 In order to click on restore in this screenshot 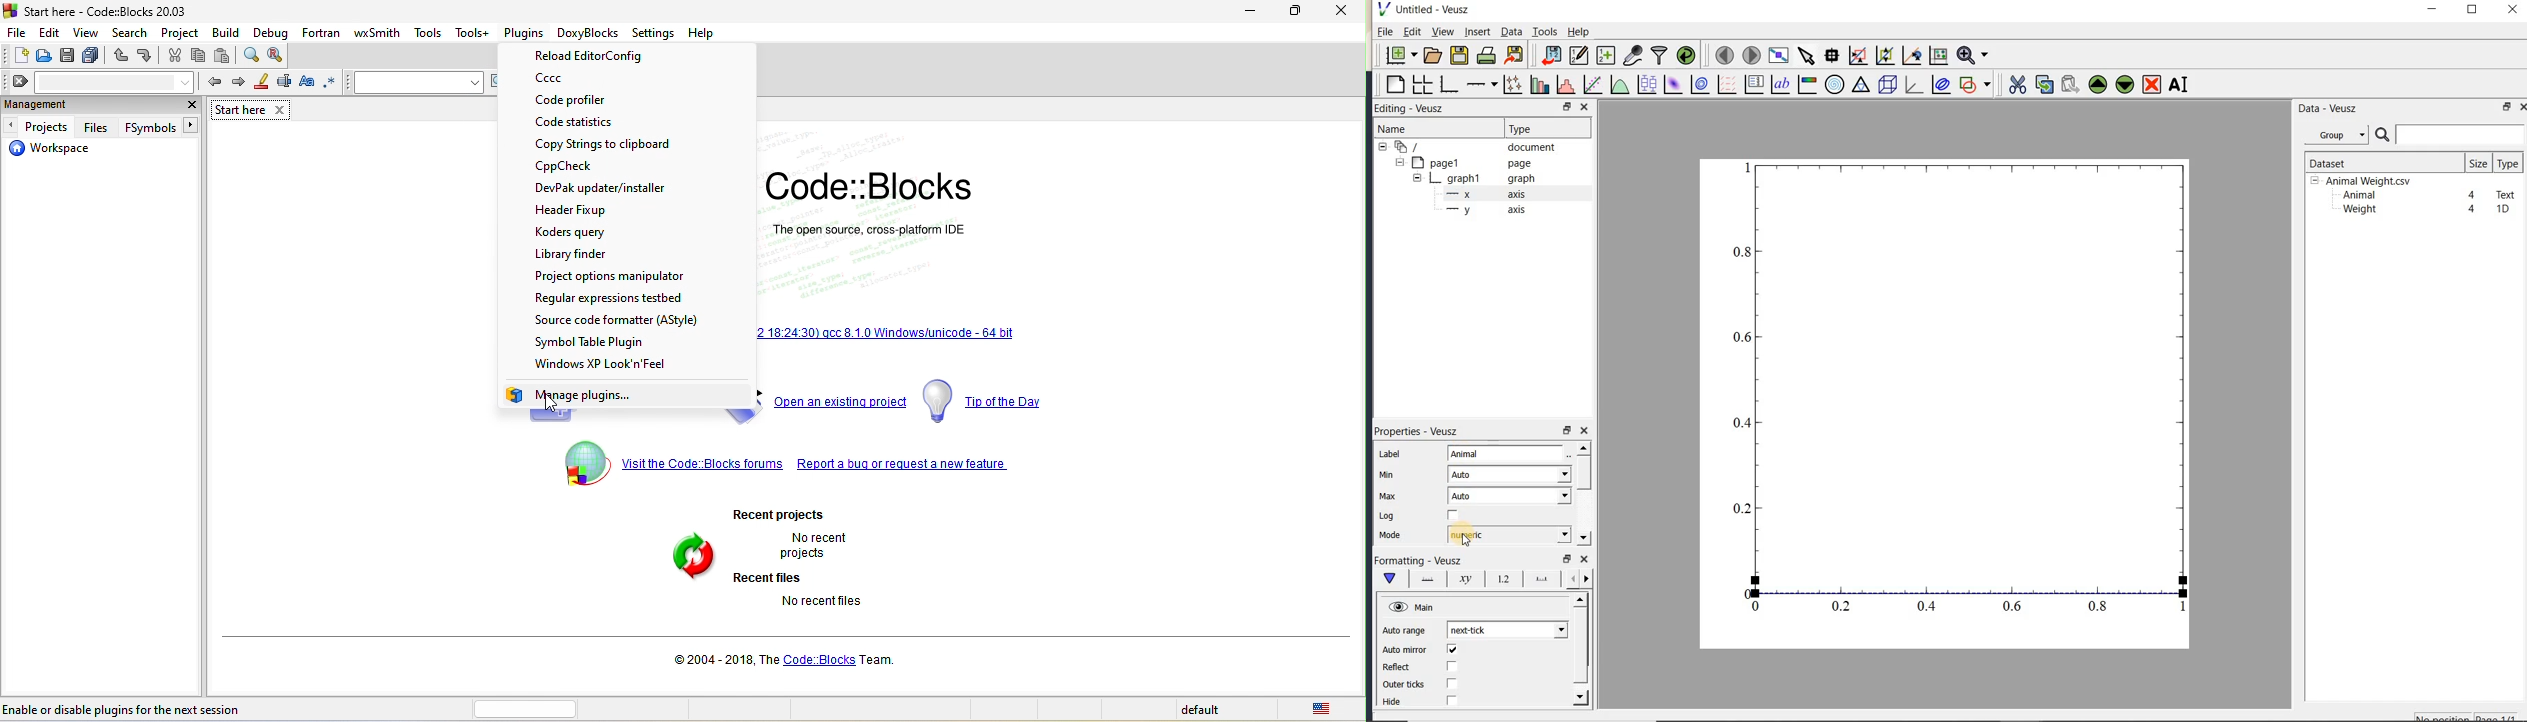, I will do `click(1566, 559)`.